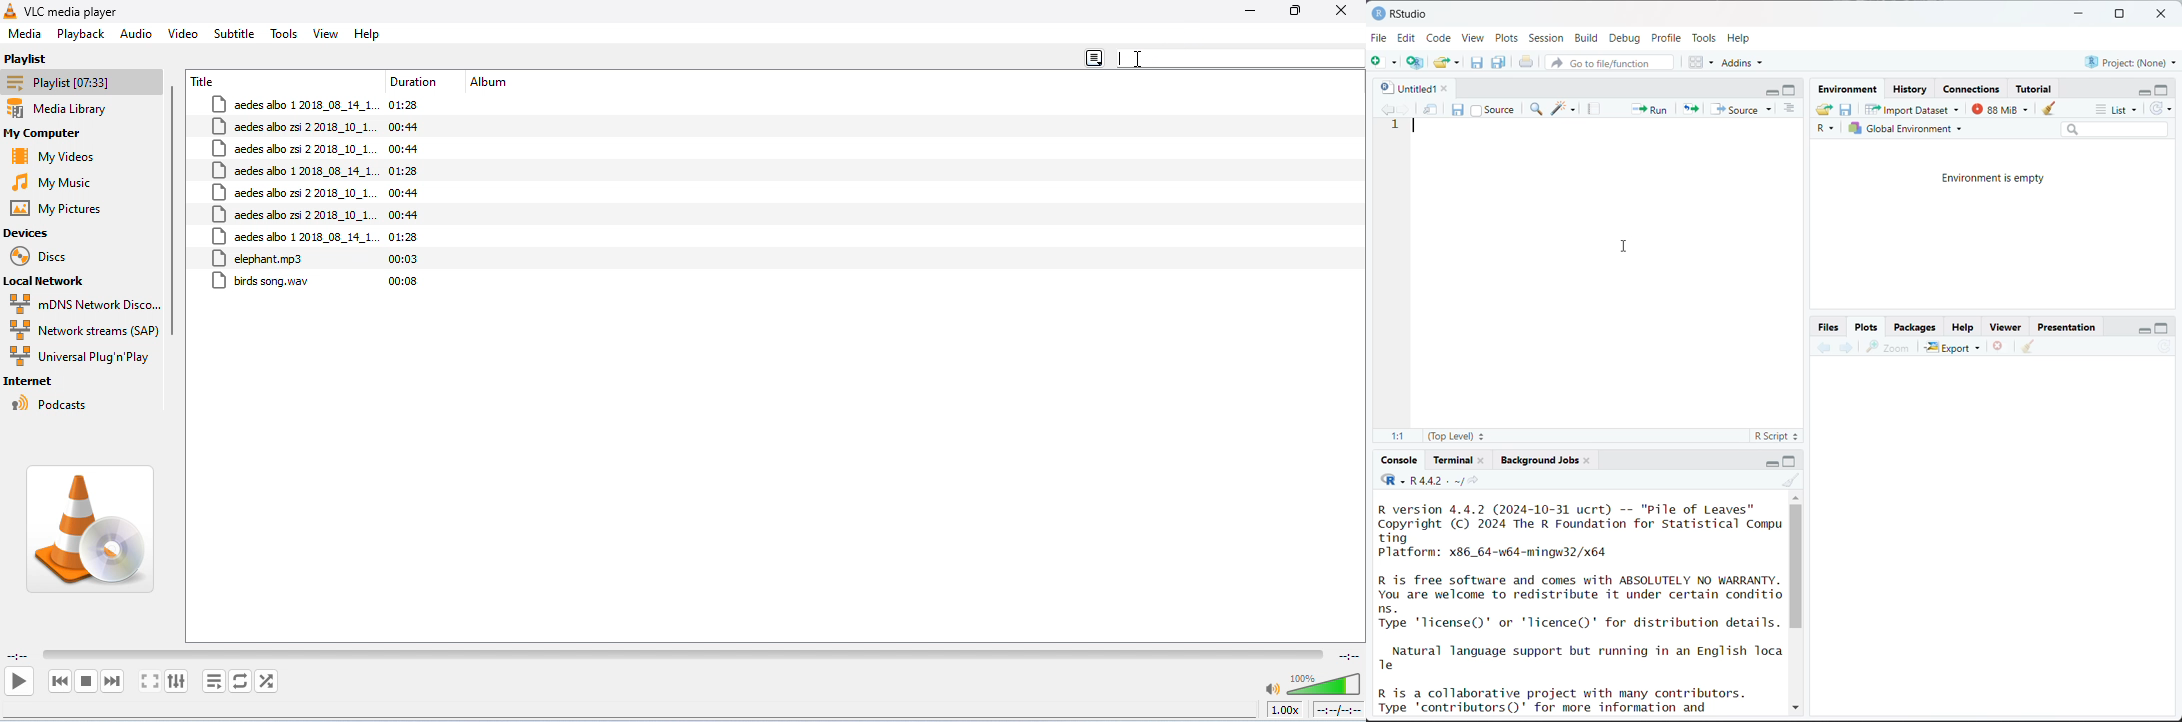 This screenshot has height=728, width=2184. What do you see at coordinates (1415, 126) in the screenshot?
I see `text cursor` at bounding box center [1415, 126].